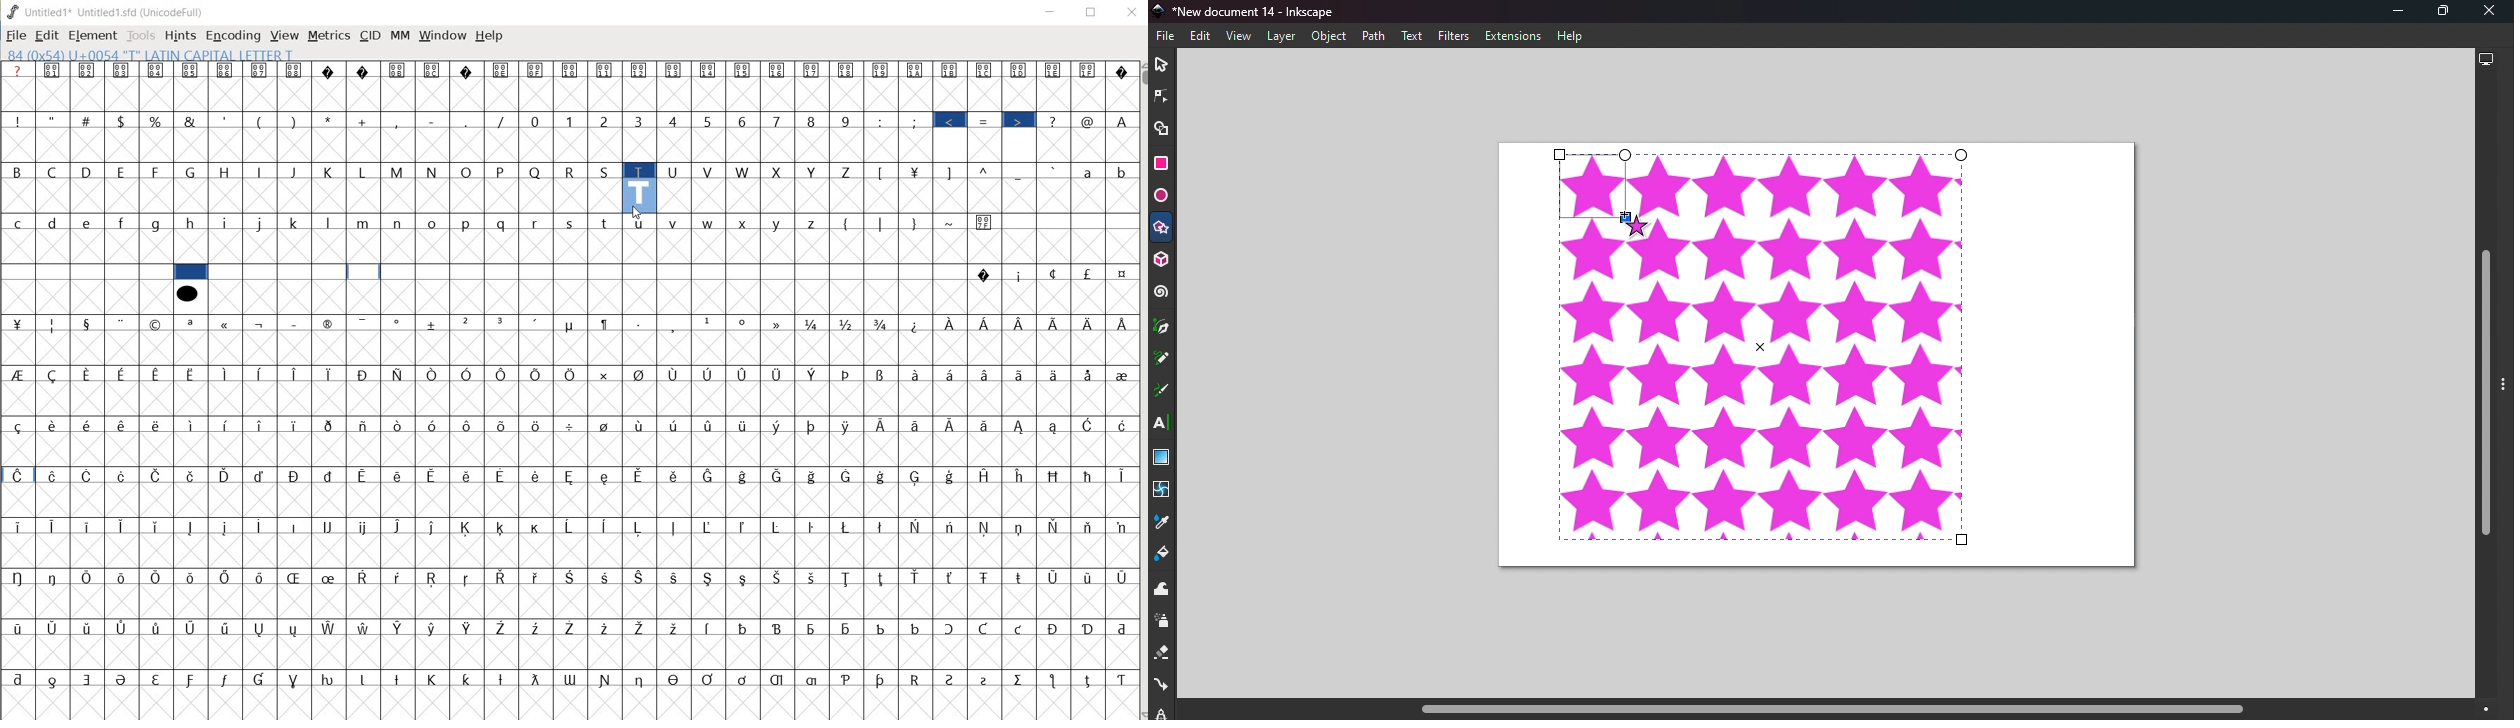  Describe the element at coordinates (297, 424) in the screenshot. I see `Symbol` at that location.